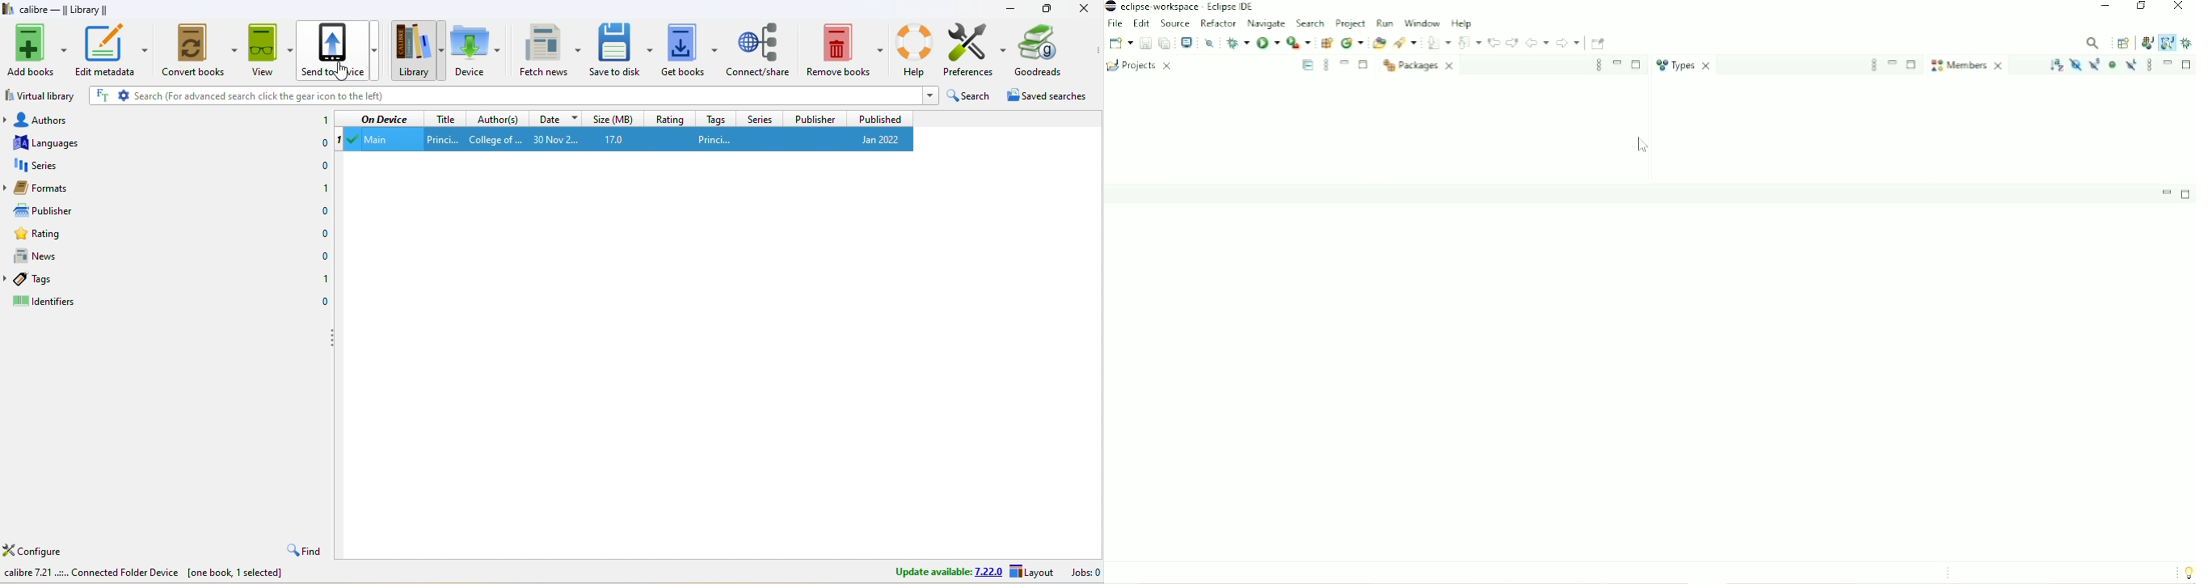 The width and height of the screenshot is (2212, 588). What do you see at coordinates (1267, 24) in the screenshot?
I see `Navigate` at bounding box center [1267, 24].